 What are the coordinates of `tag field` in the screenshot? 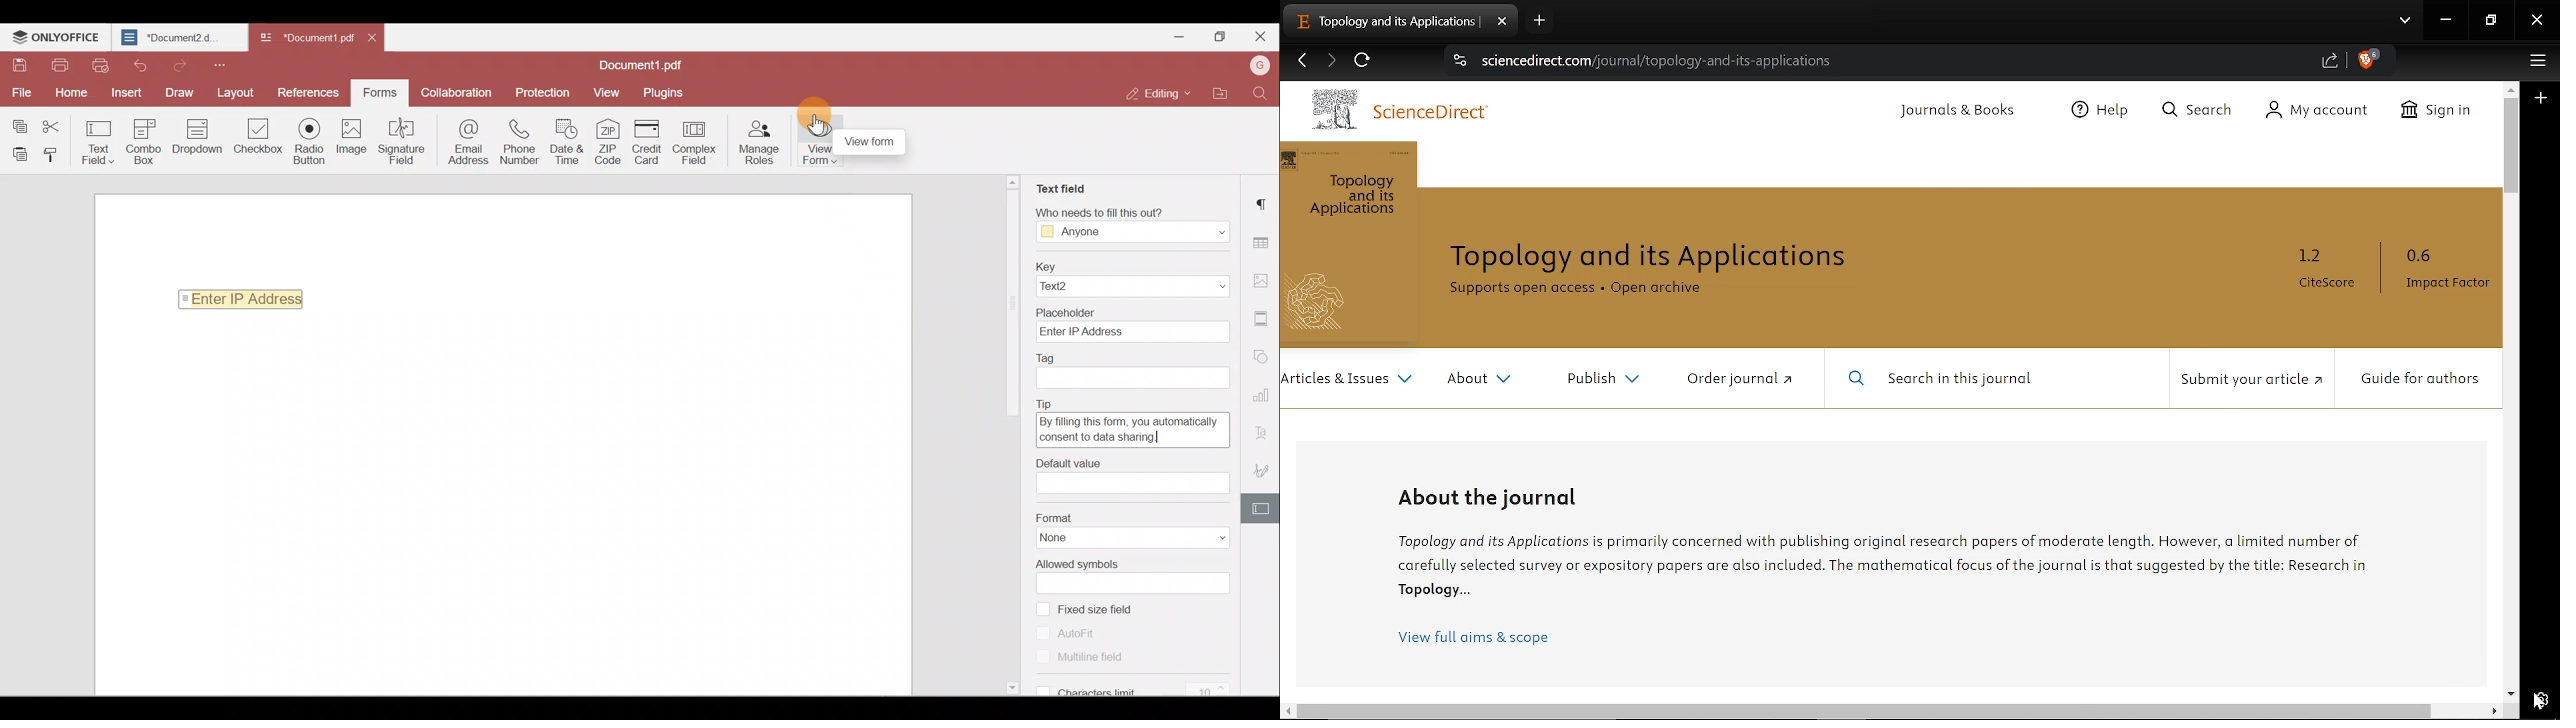 It's located at (1128, 378).